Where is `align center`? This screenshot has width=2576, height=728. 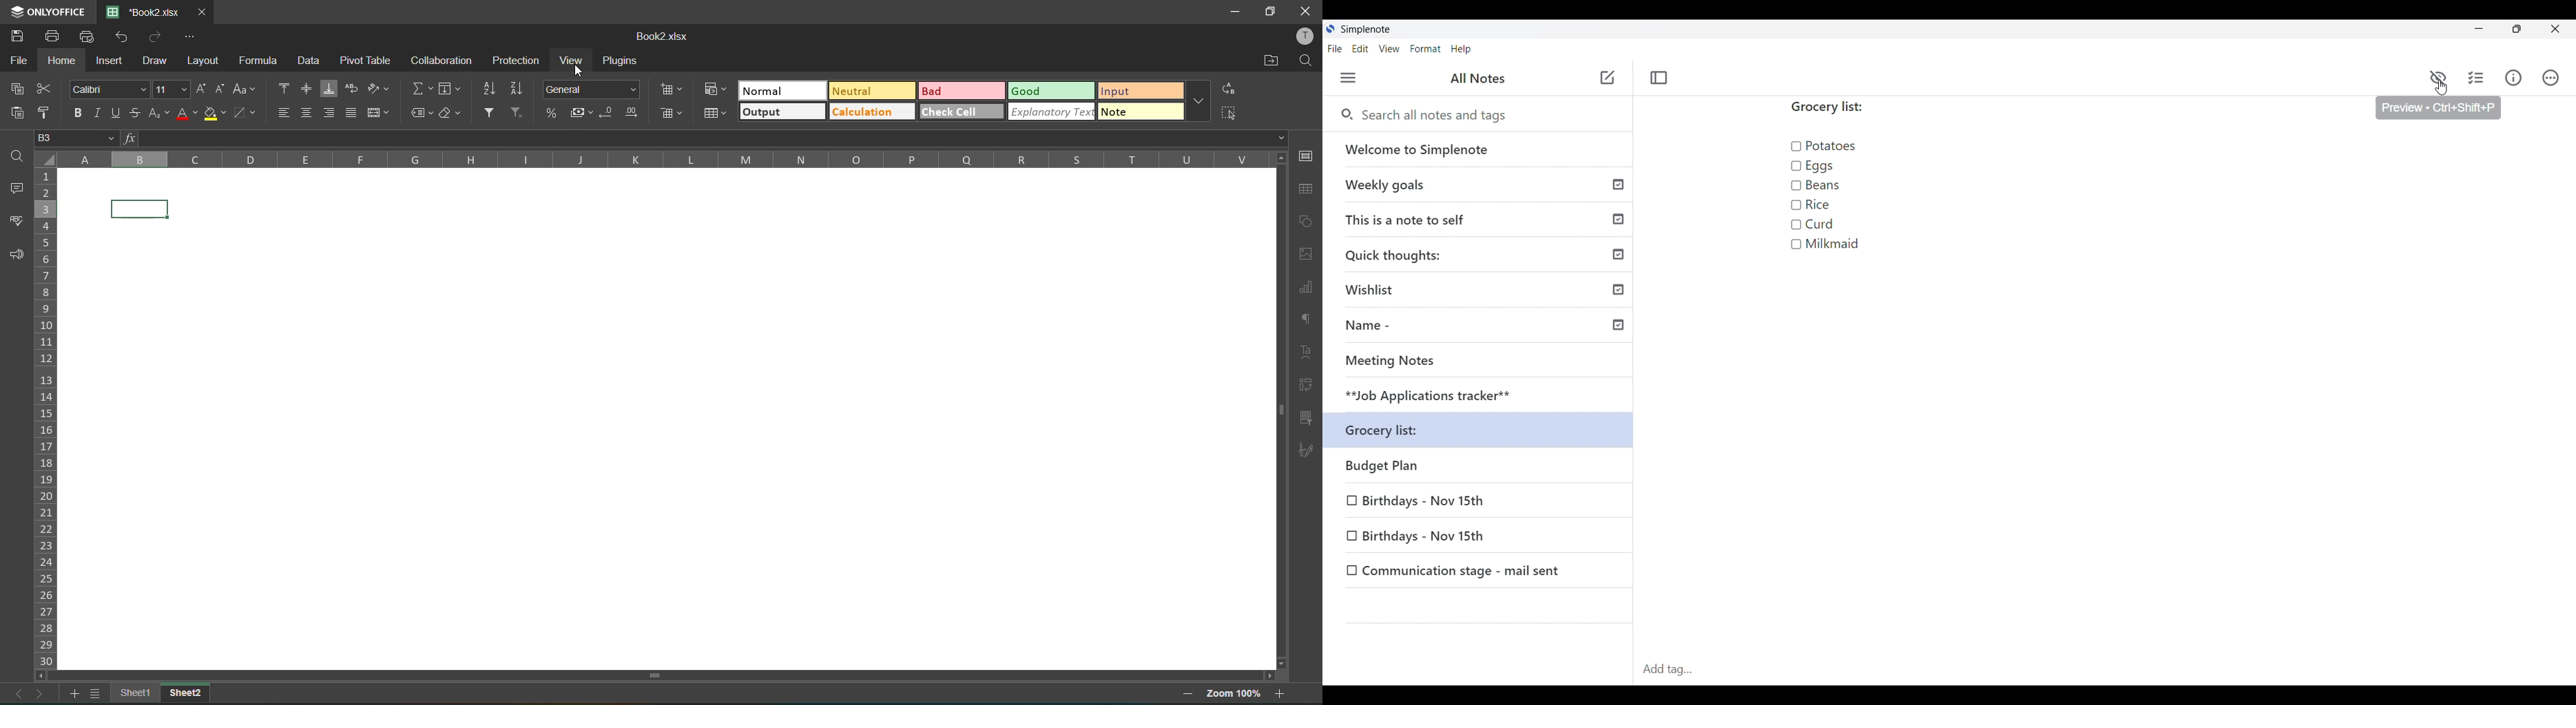
align center is located at coordinates (307, 114).